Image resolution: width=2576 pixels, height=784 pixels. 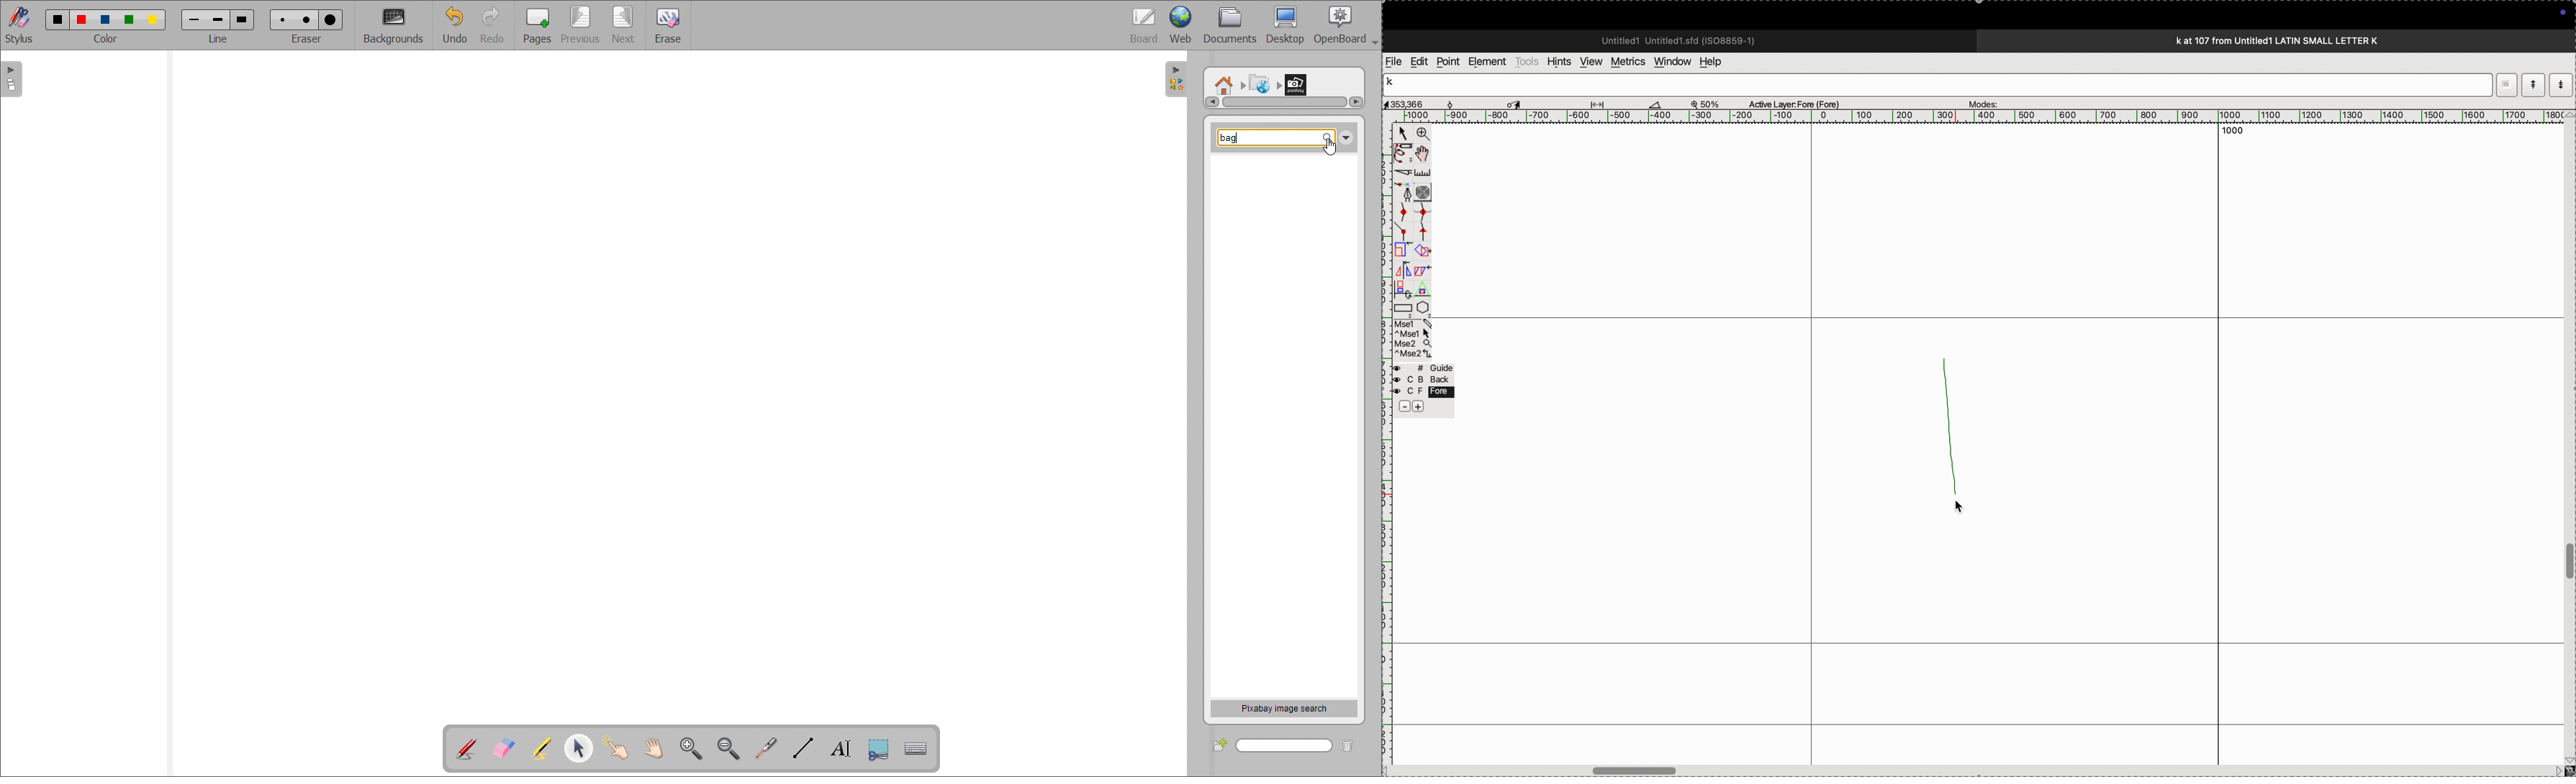 What do you see at coordinates (1588, 61) in the screenshot?
I see `view` at bounding box center [1588, 61].